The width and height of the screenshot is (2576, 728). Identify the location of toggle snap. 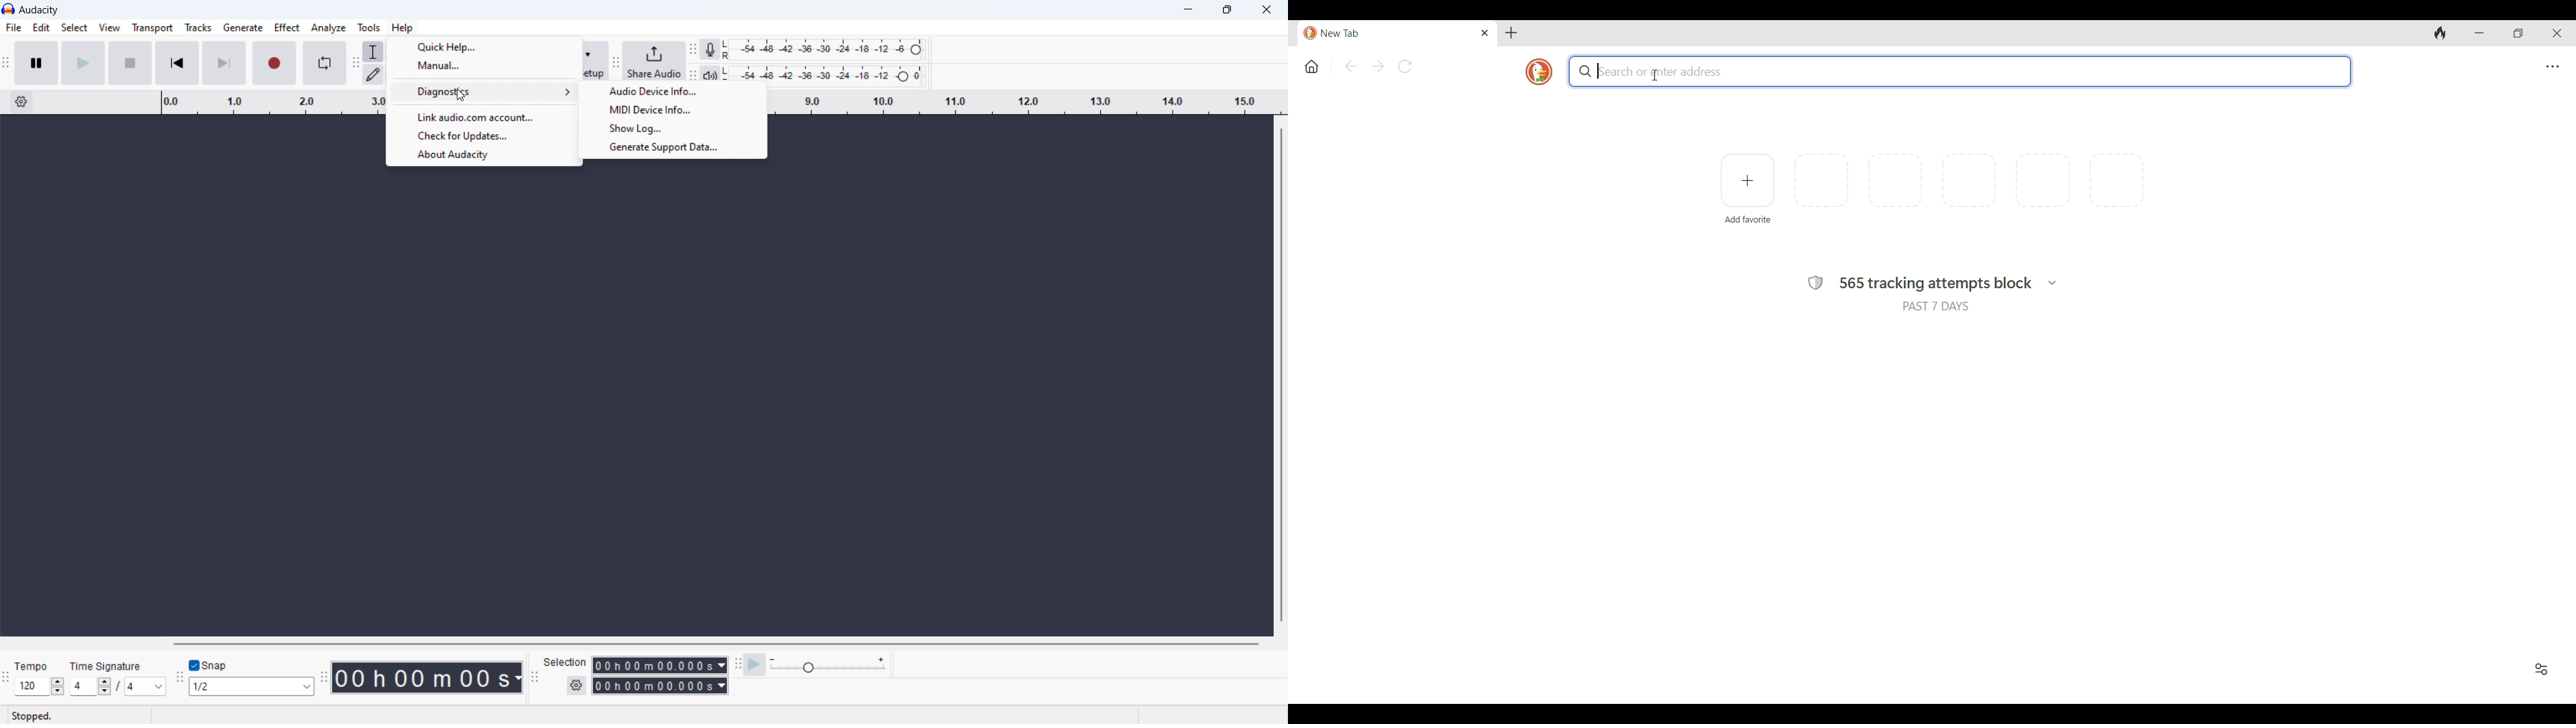
(208, 664).